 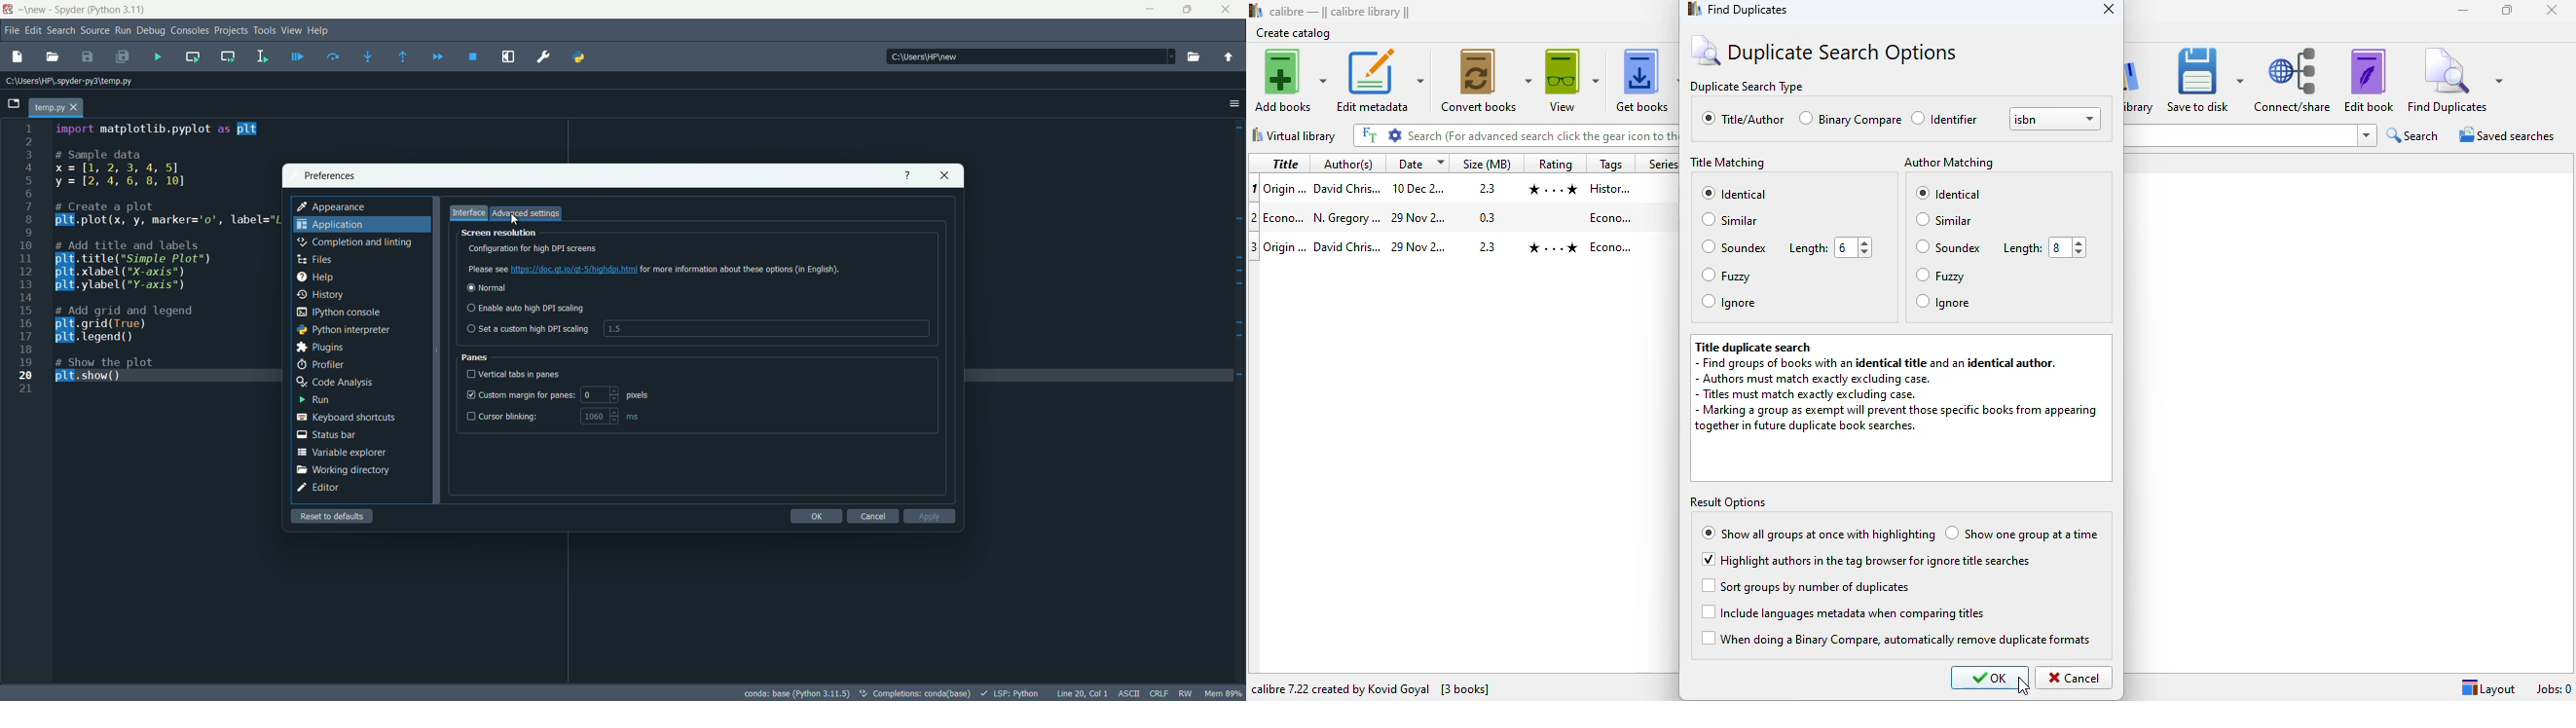 What do you see at coordinates (633, 417) in the screenshot?
I see `ms` at bounding box center [633, 417].